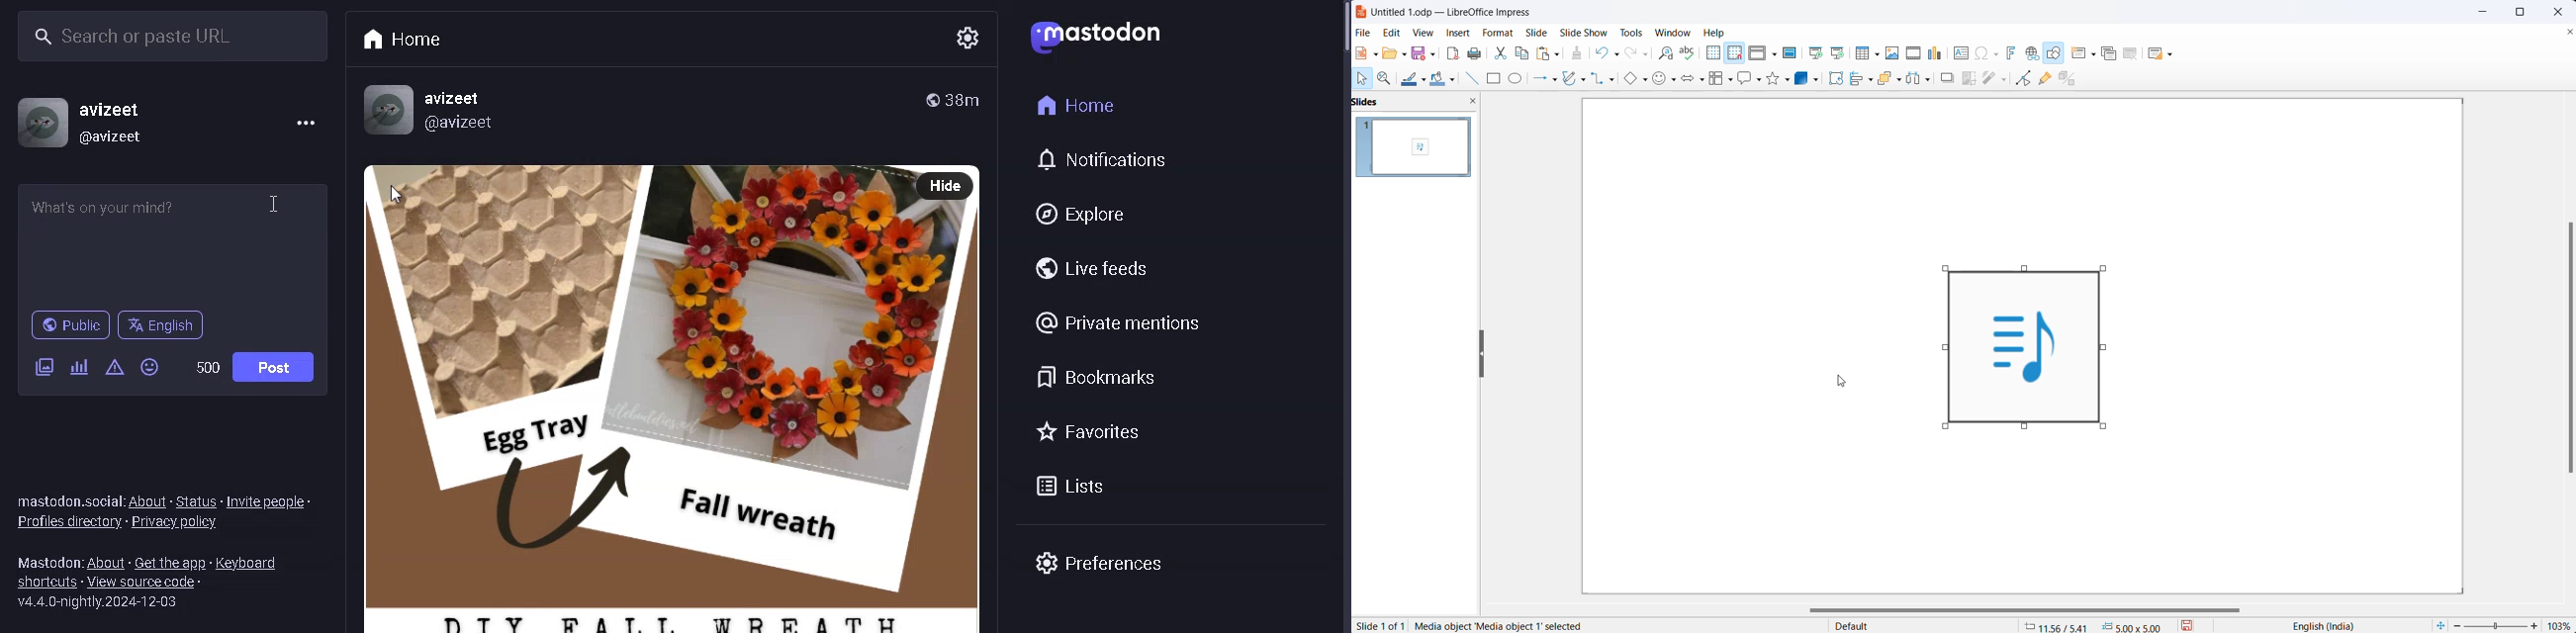 The width and height of the screenshot is (2576, 644). Describe the element at coordinates (274, 499) in the screenshot. I see `invite people` at that location.